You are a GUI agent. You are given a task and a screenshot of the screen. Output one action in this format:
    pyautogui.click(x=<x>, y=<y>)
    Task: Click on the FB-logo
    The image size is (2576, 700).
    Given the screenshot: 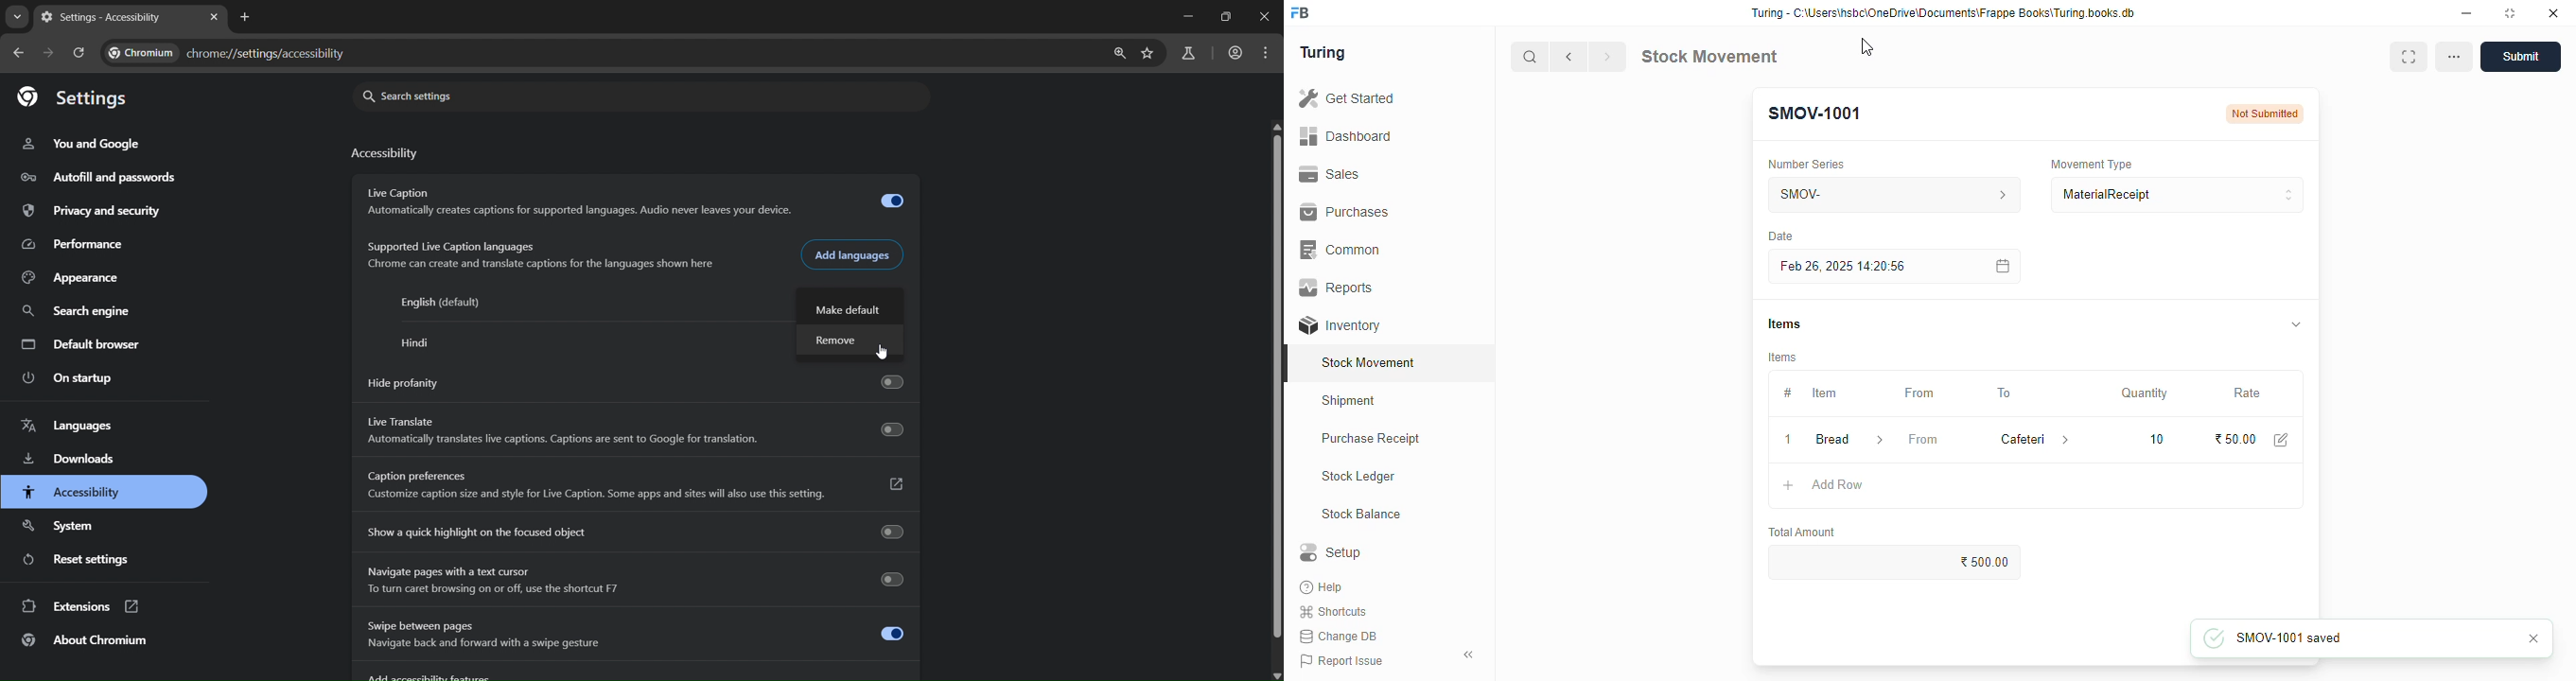 What is the action you would take?
    pyautogui.click(x=1300, y=12)
    